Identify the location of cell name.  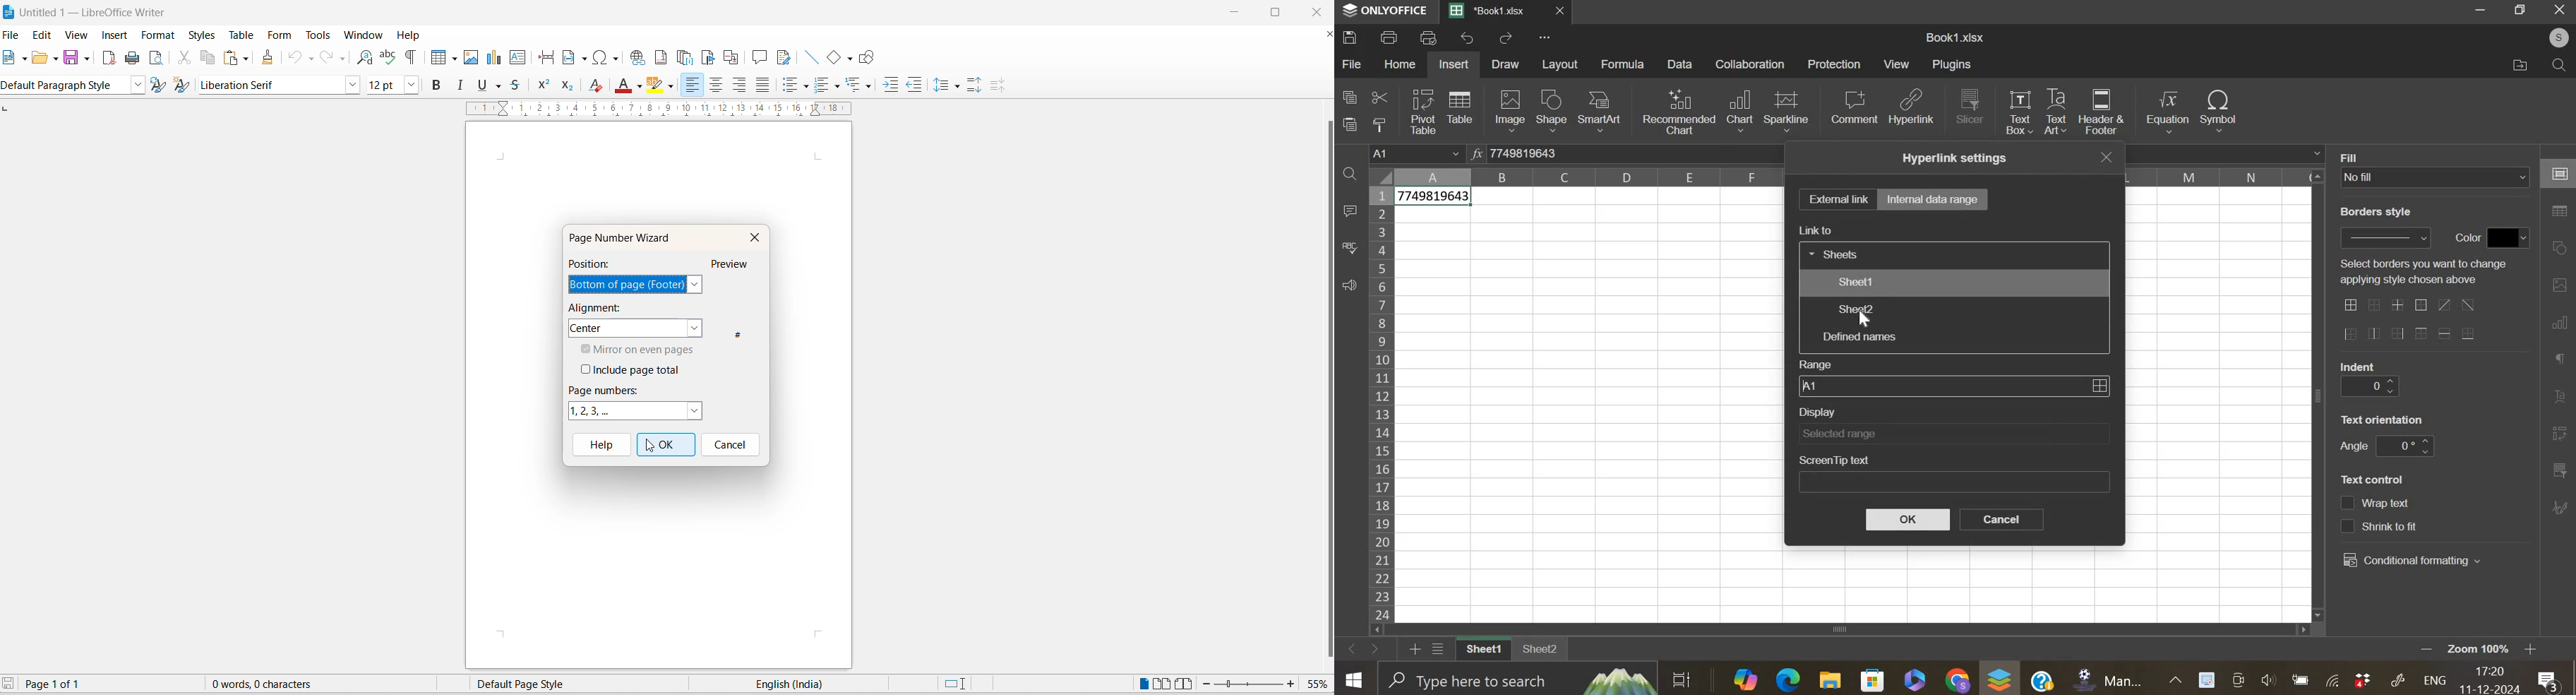
(1418, 155).